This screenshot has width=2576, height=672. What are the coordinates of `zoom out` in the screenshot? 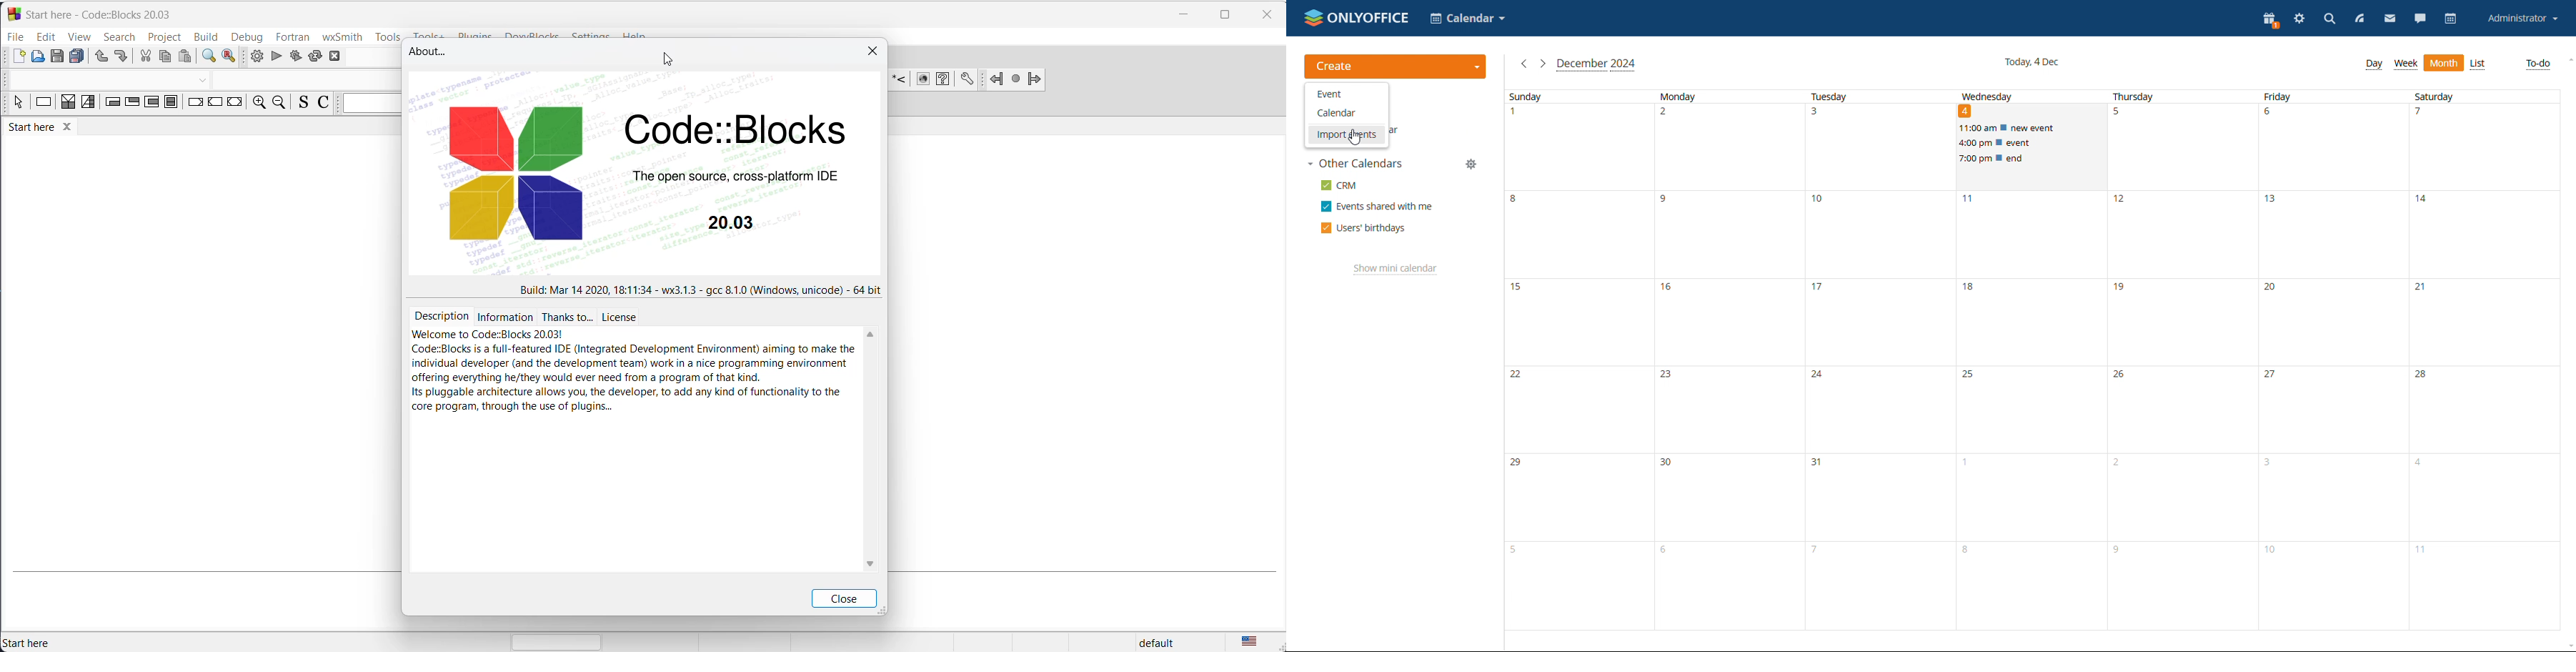 It's located at (279, 104).